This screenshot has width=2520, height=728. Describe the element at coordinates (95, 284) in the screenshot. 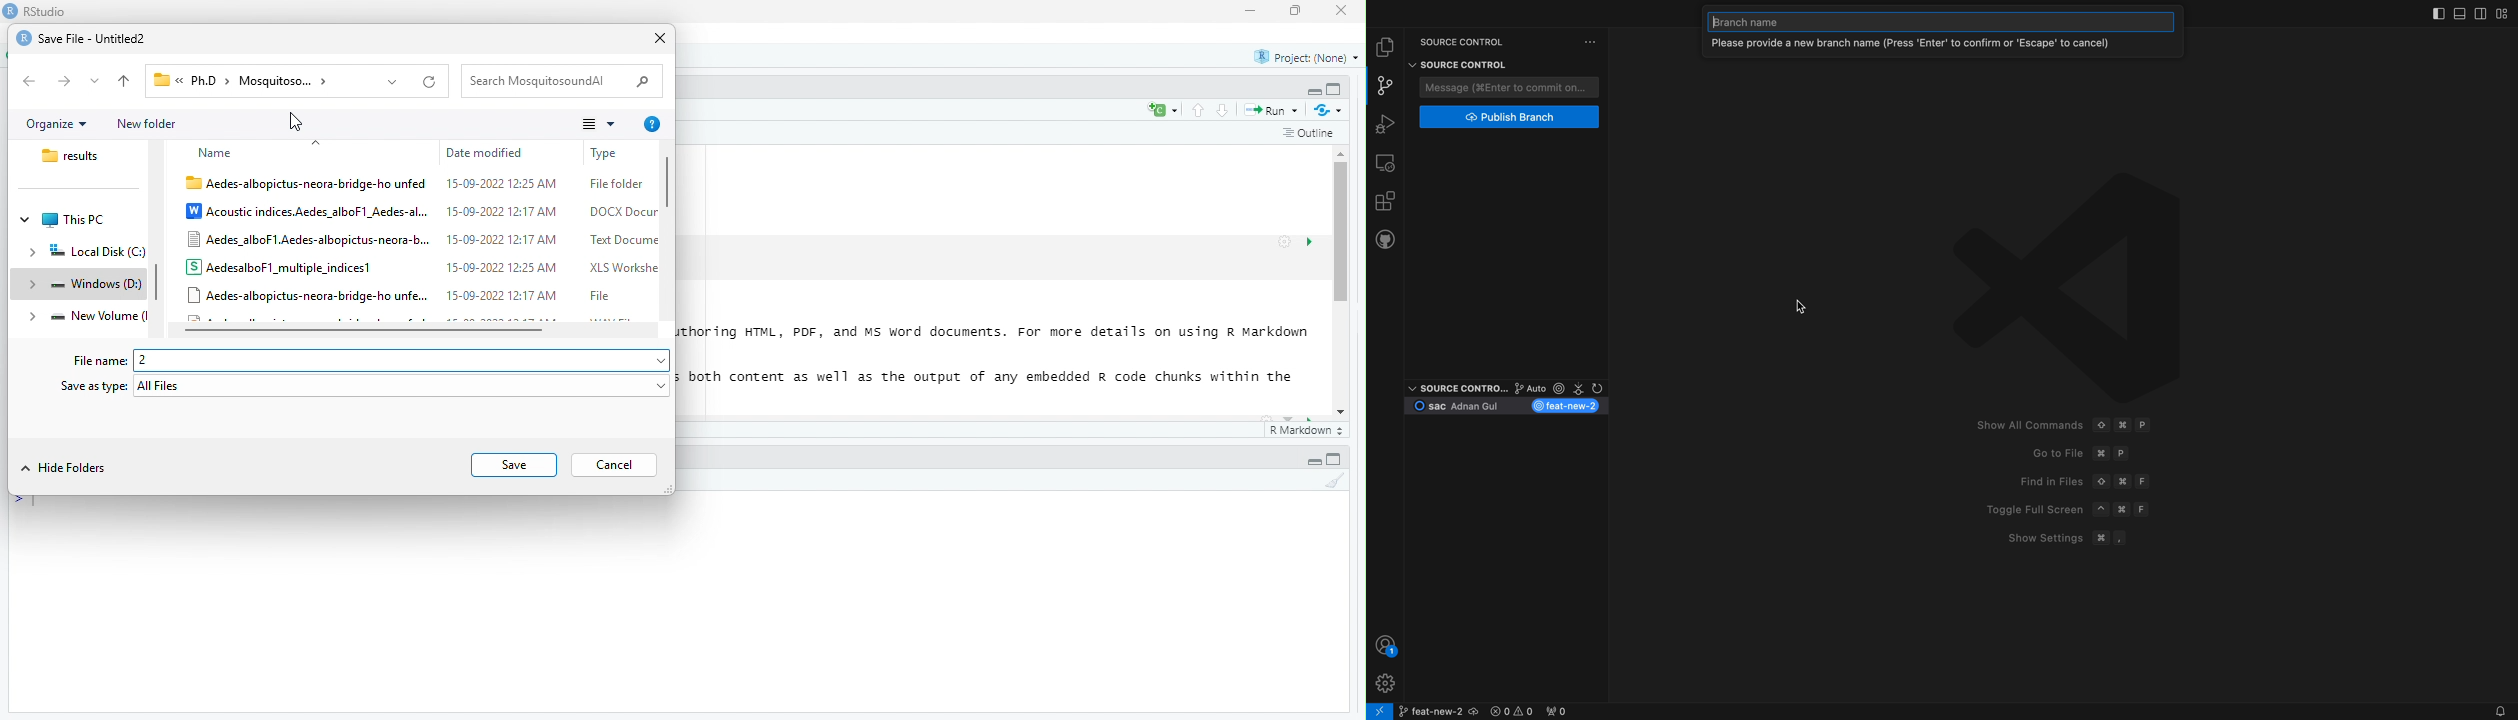

I see `Windows (D:)` at that location.